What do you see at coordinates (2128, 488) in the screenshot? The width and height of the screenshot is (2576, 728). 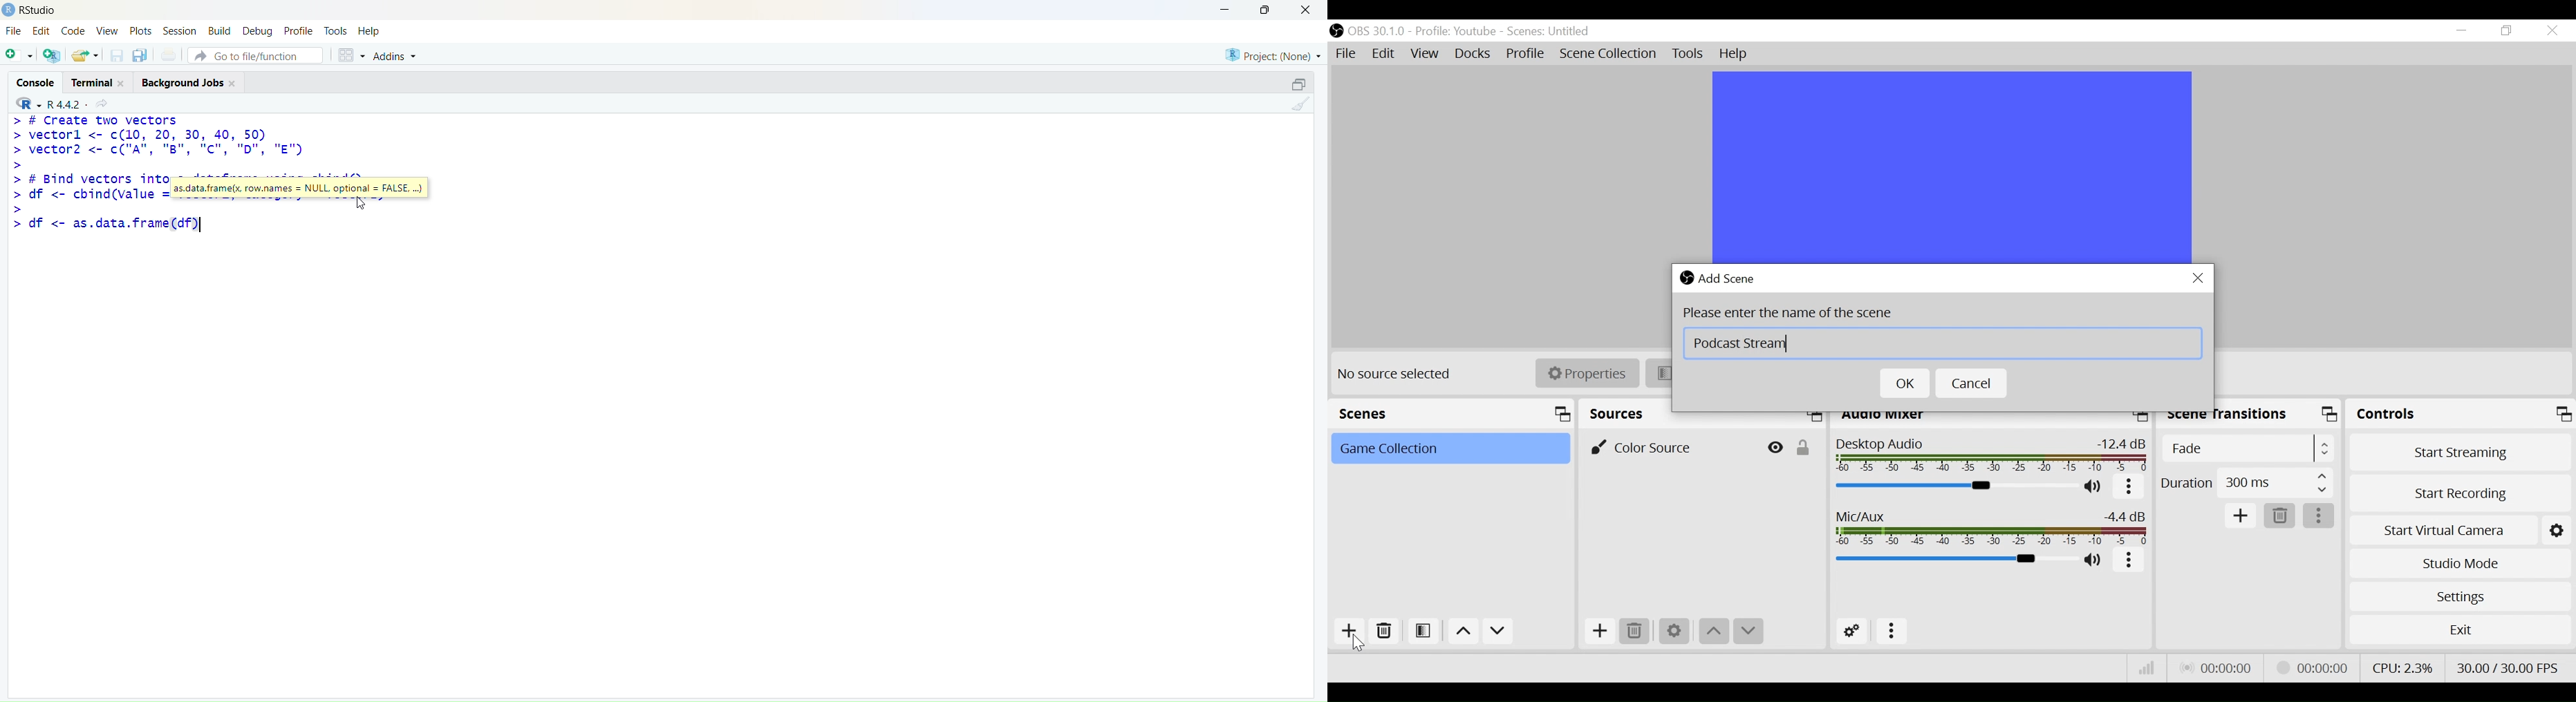 I see `more options` at bounding box center [2128, 488].